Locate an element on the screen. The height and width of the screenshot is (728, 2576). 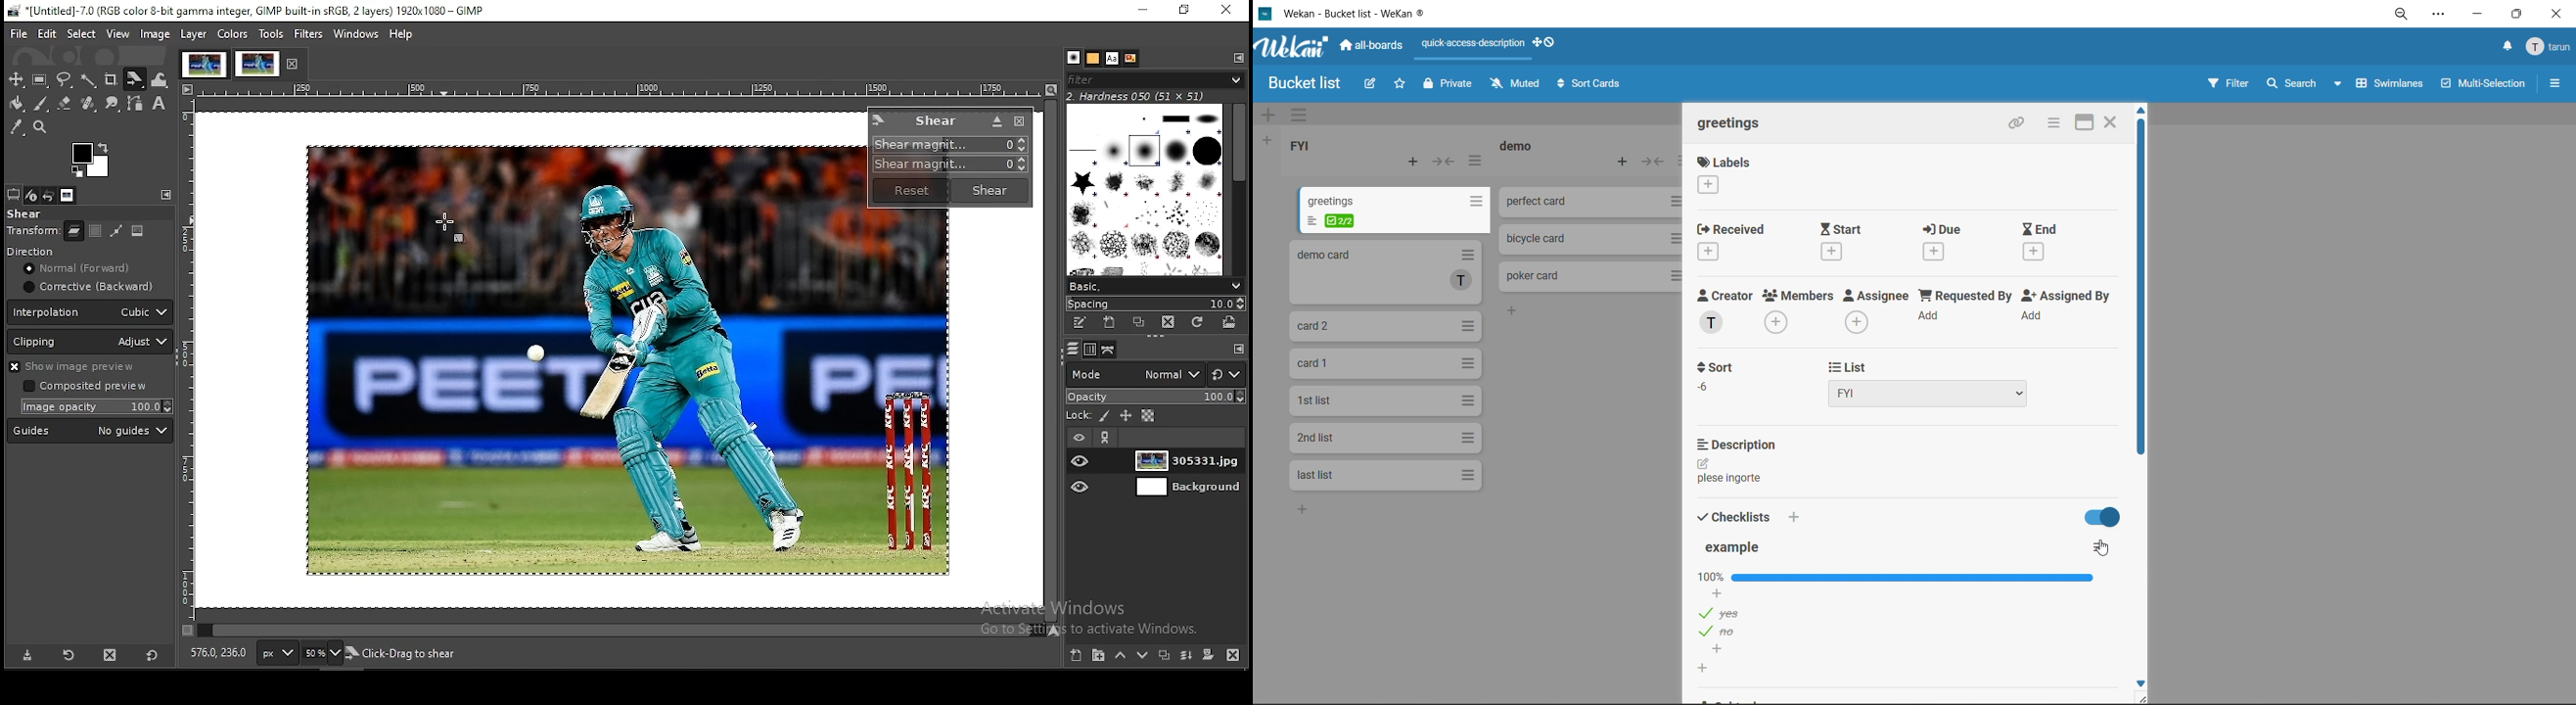
minimize is located at coordinates (1139, 12).